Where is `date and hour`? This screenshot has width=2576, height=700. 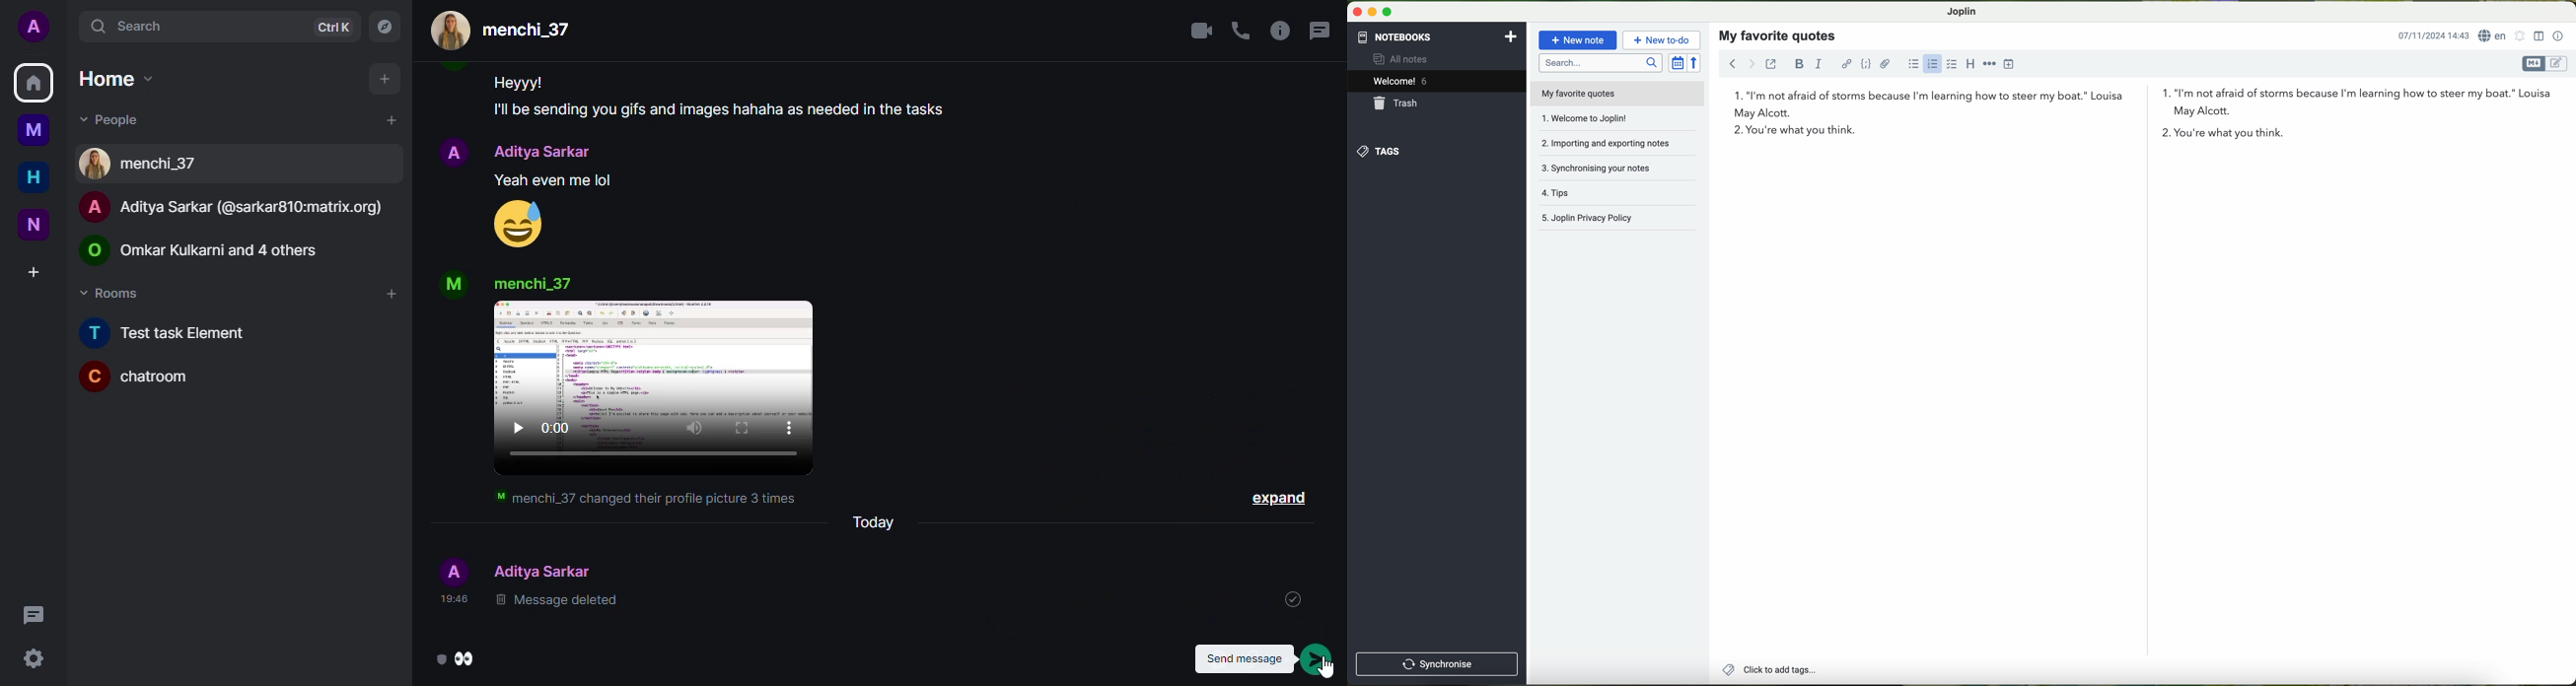
date and hour is located at coordinates (2433, 35).